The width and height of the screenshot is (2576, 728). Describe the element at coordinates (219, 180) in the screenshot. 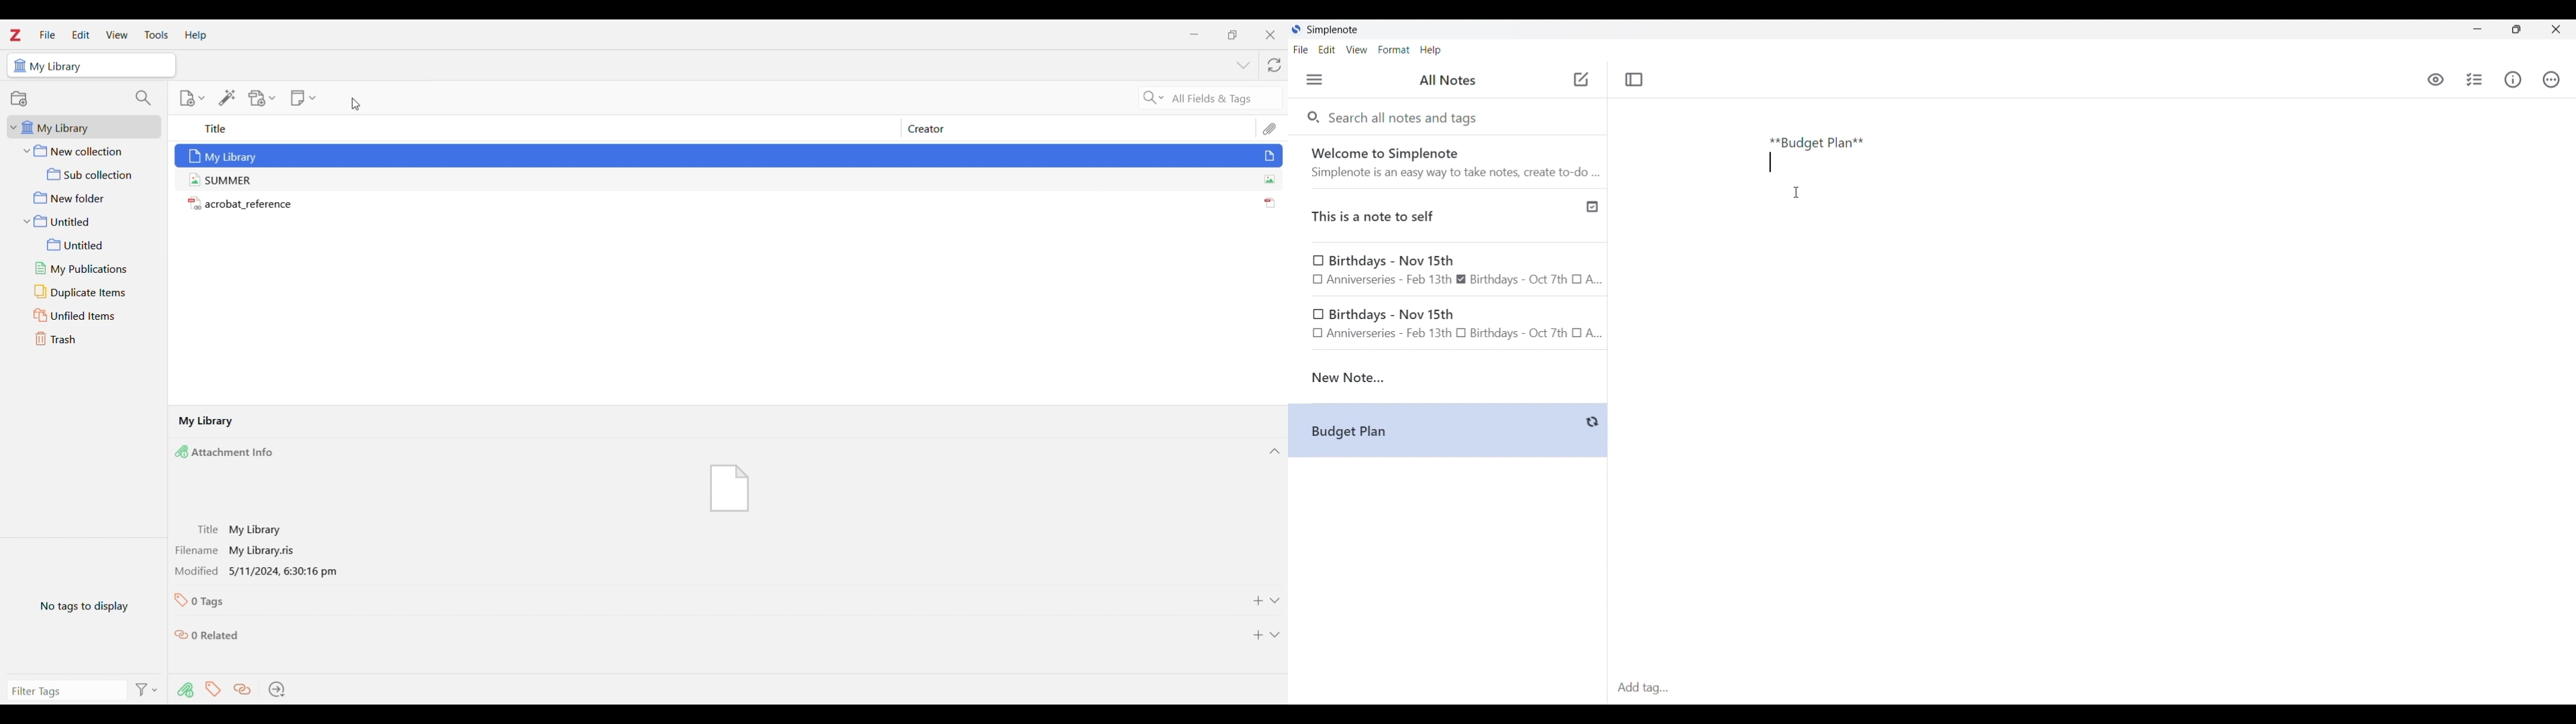

I see `Summer` at that location.